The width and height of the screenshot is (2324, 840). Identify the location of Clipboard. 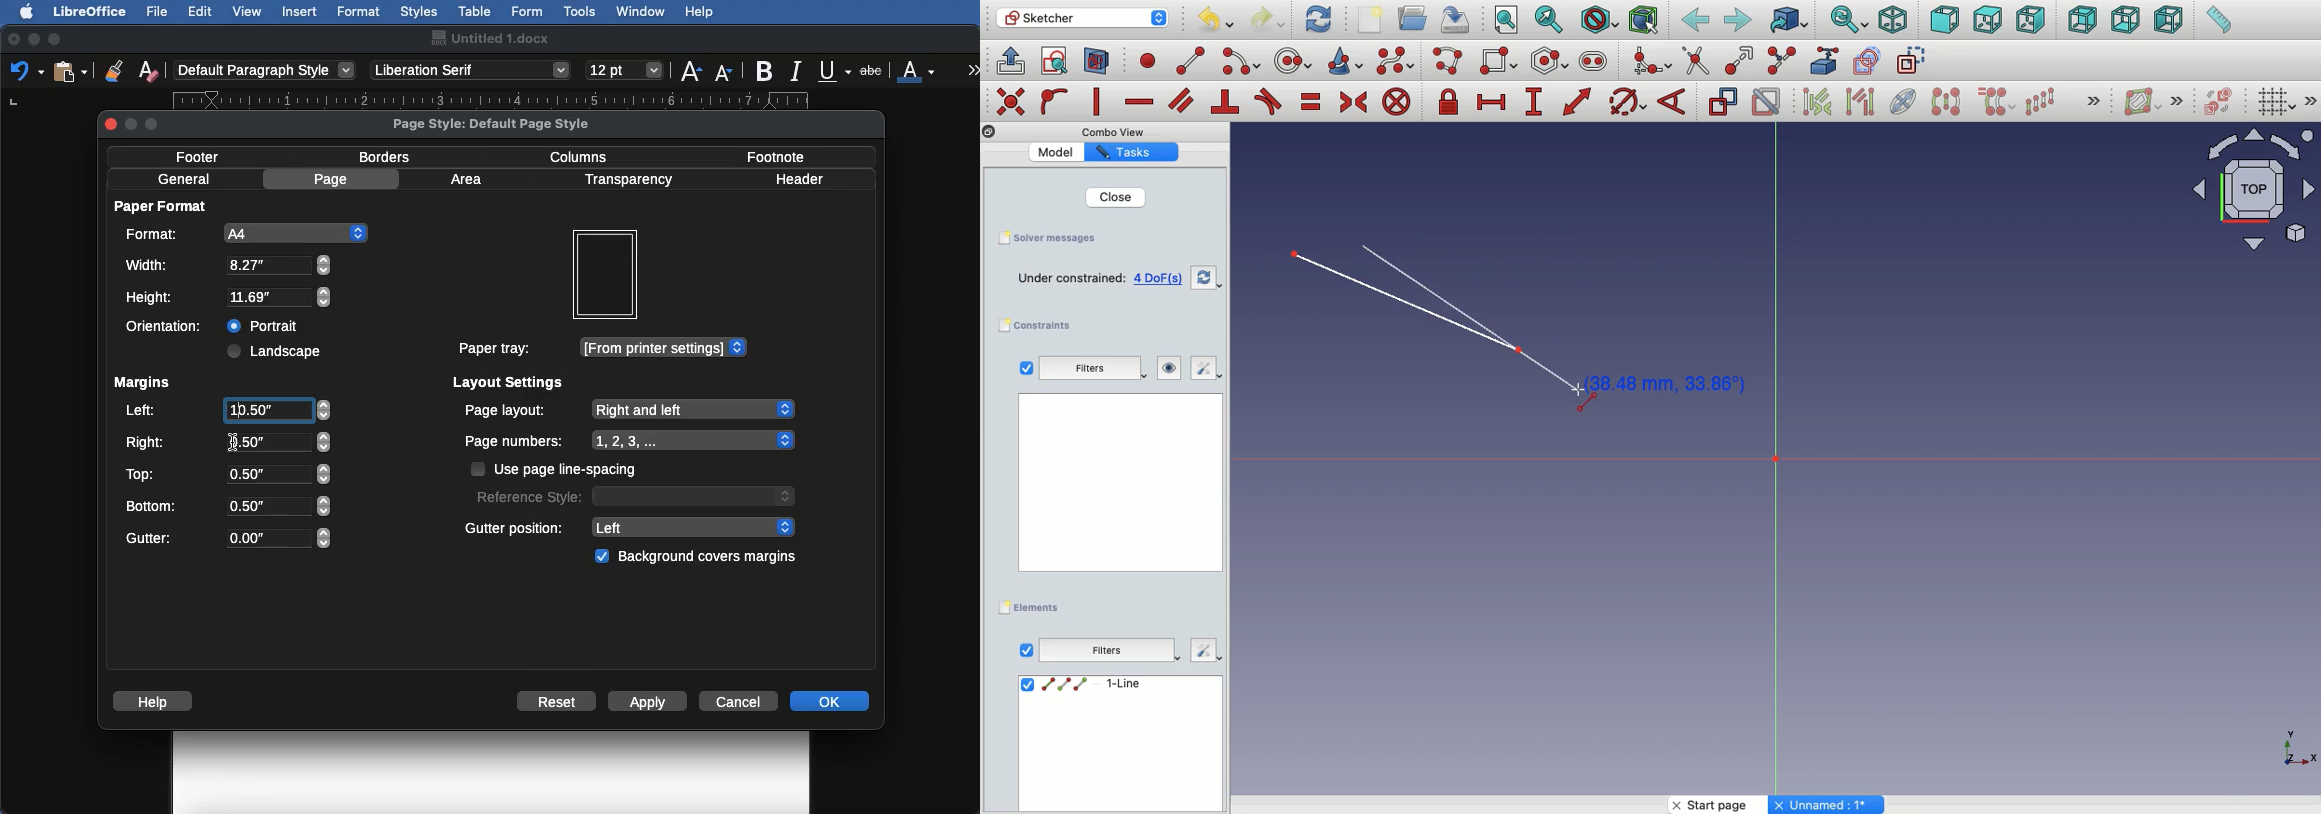
(70, 70).